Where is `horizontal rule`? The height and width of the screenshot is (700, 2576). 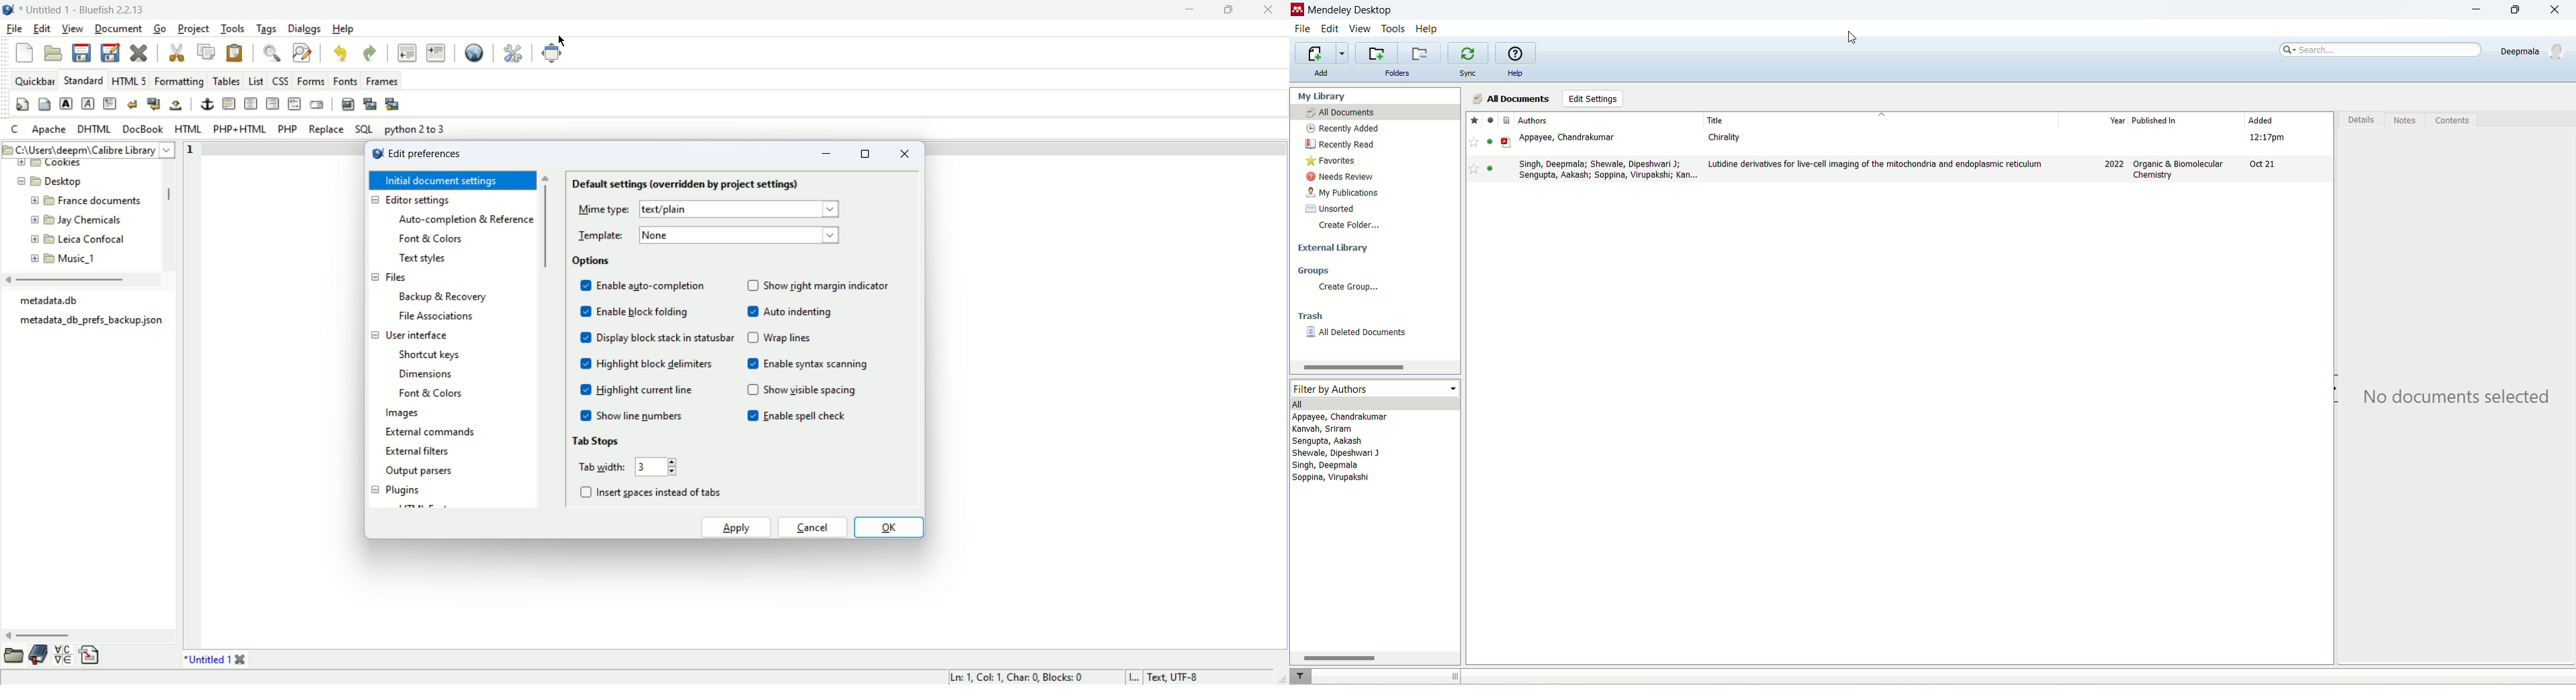 horizontal rule is located at coordinates (227, 105).